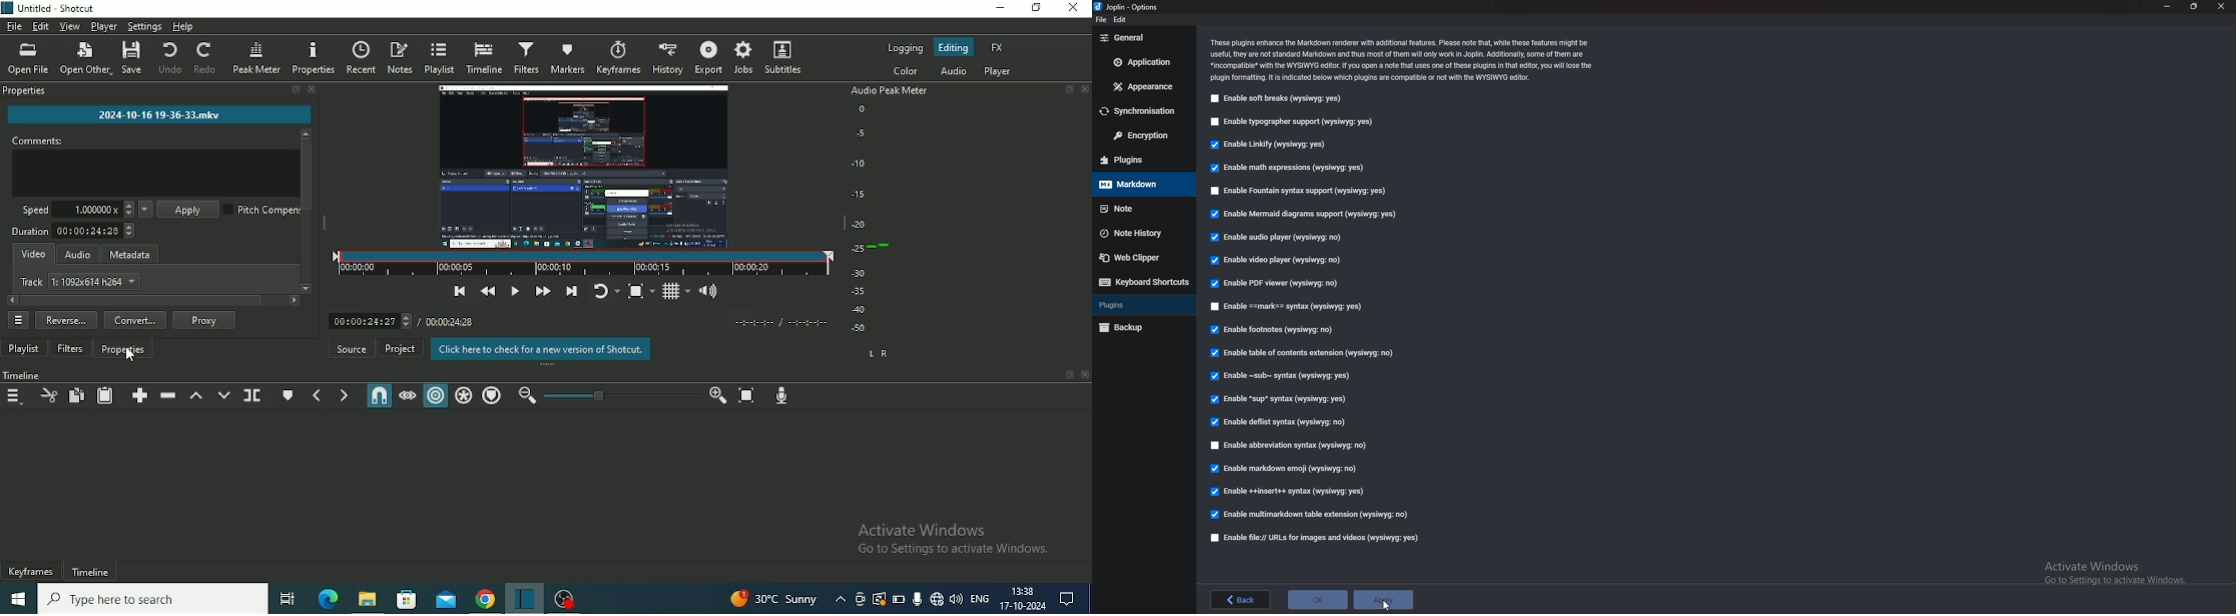  I want to click on Toggle play or pause, so click(515, 291).